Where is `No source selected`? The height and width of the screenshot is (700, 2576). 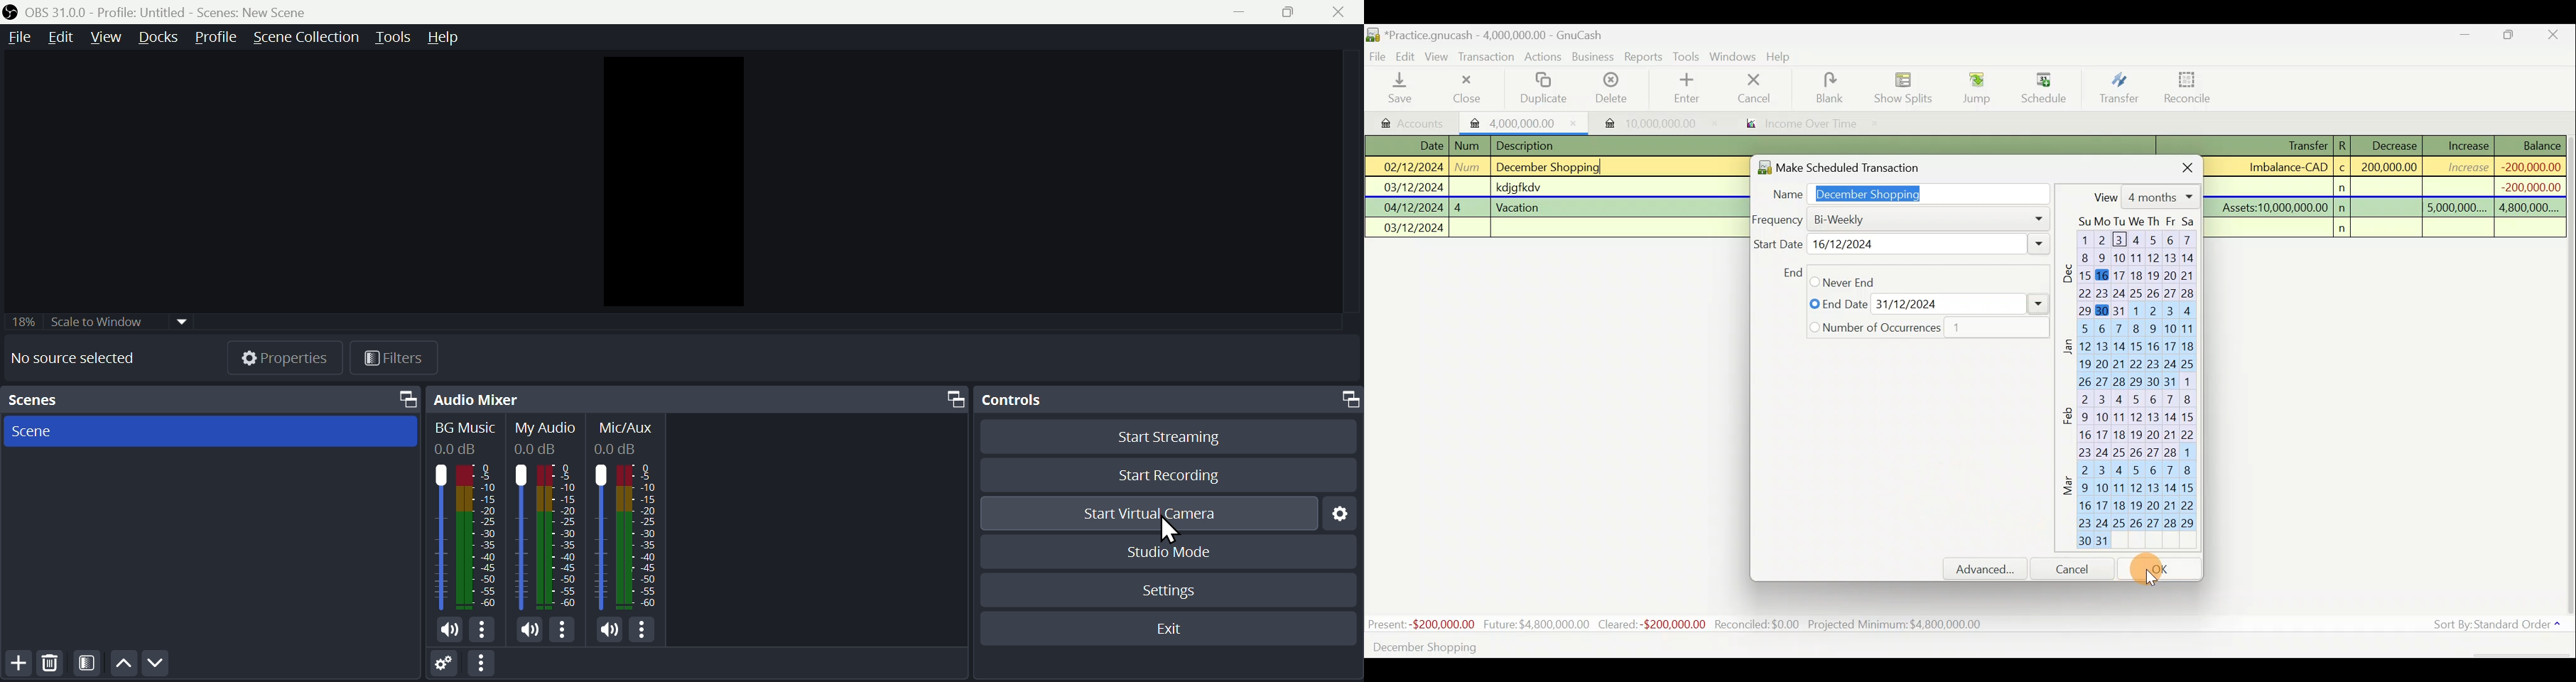 No source selected is located at coordinates (72, 362).